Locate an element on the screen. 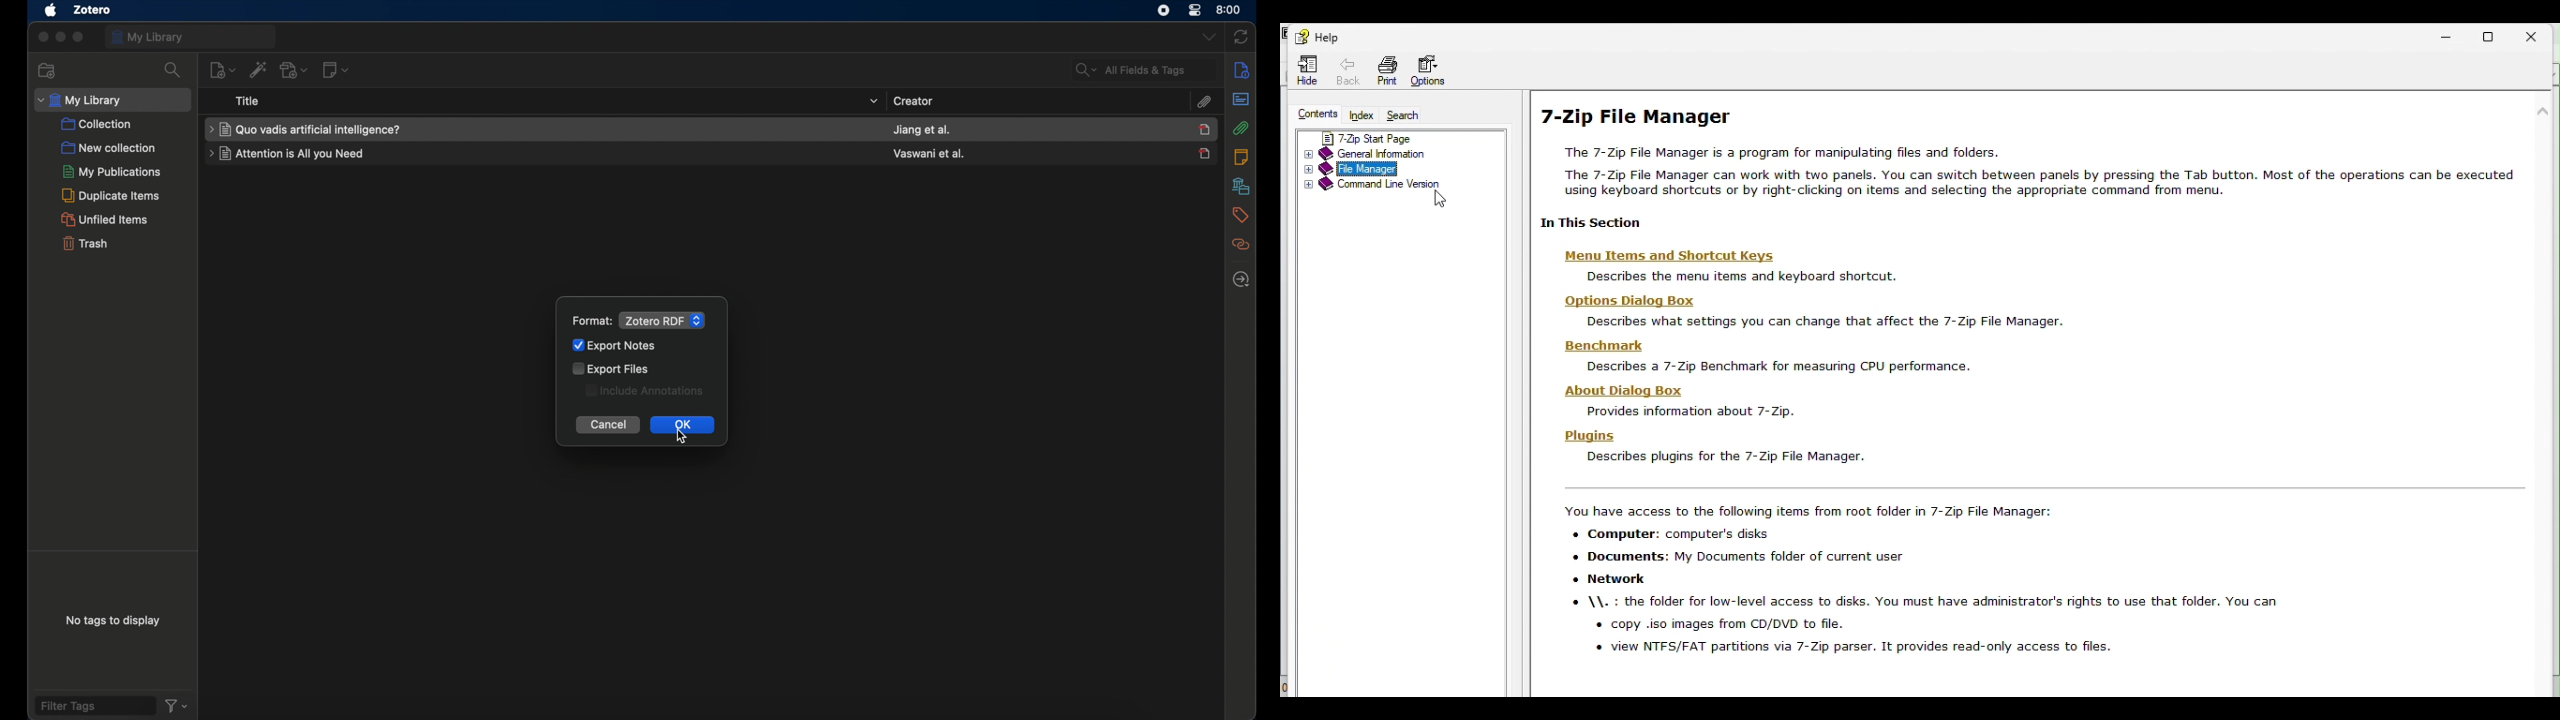 This screenshot has height=728, width=2576. libraries and collections is located at coordinates (1239, 187).